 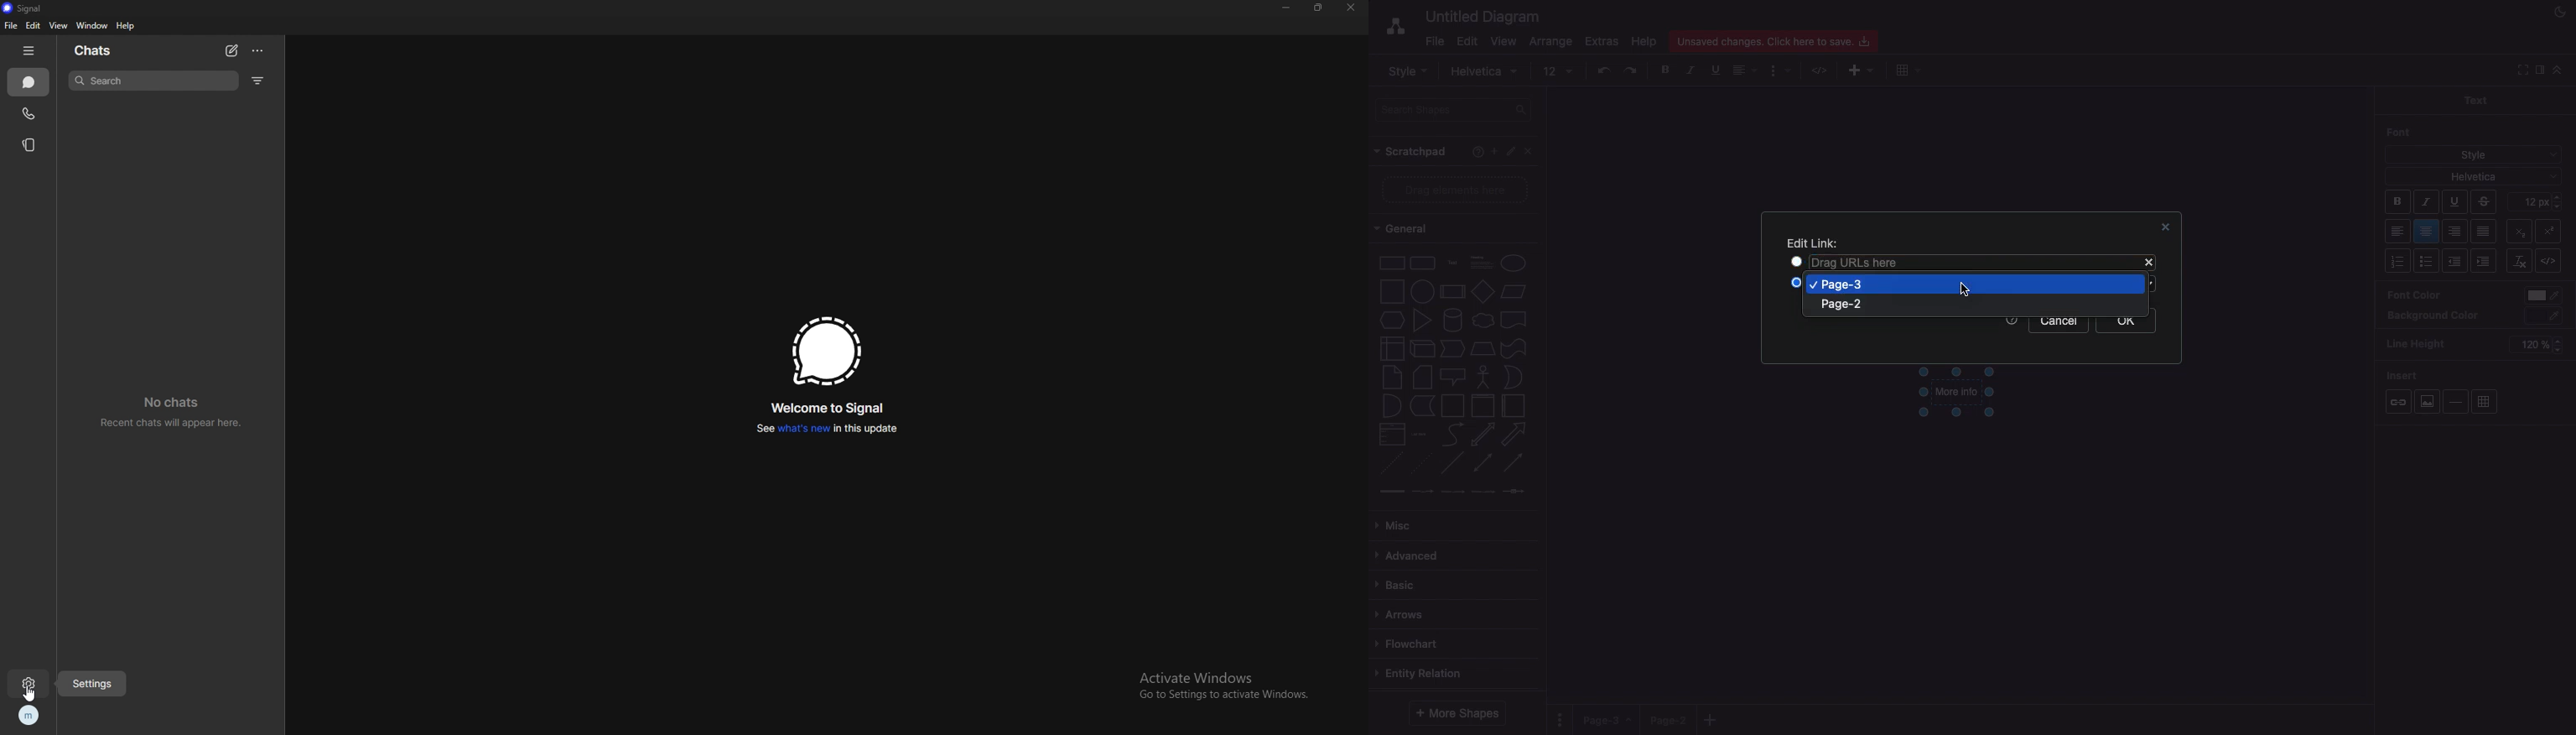 I want to click on More shapes, so click(x=1460, y=712).